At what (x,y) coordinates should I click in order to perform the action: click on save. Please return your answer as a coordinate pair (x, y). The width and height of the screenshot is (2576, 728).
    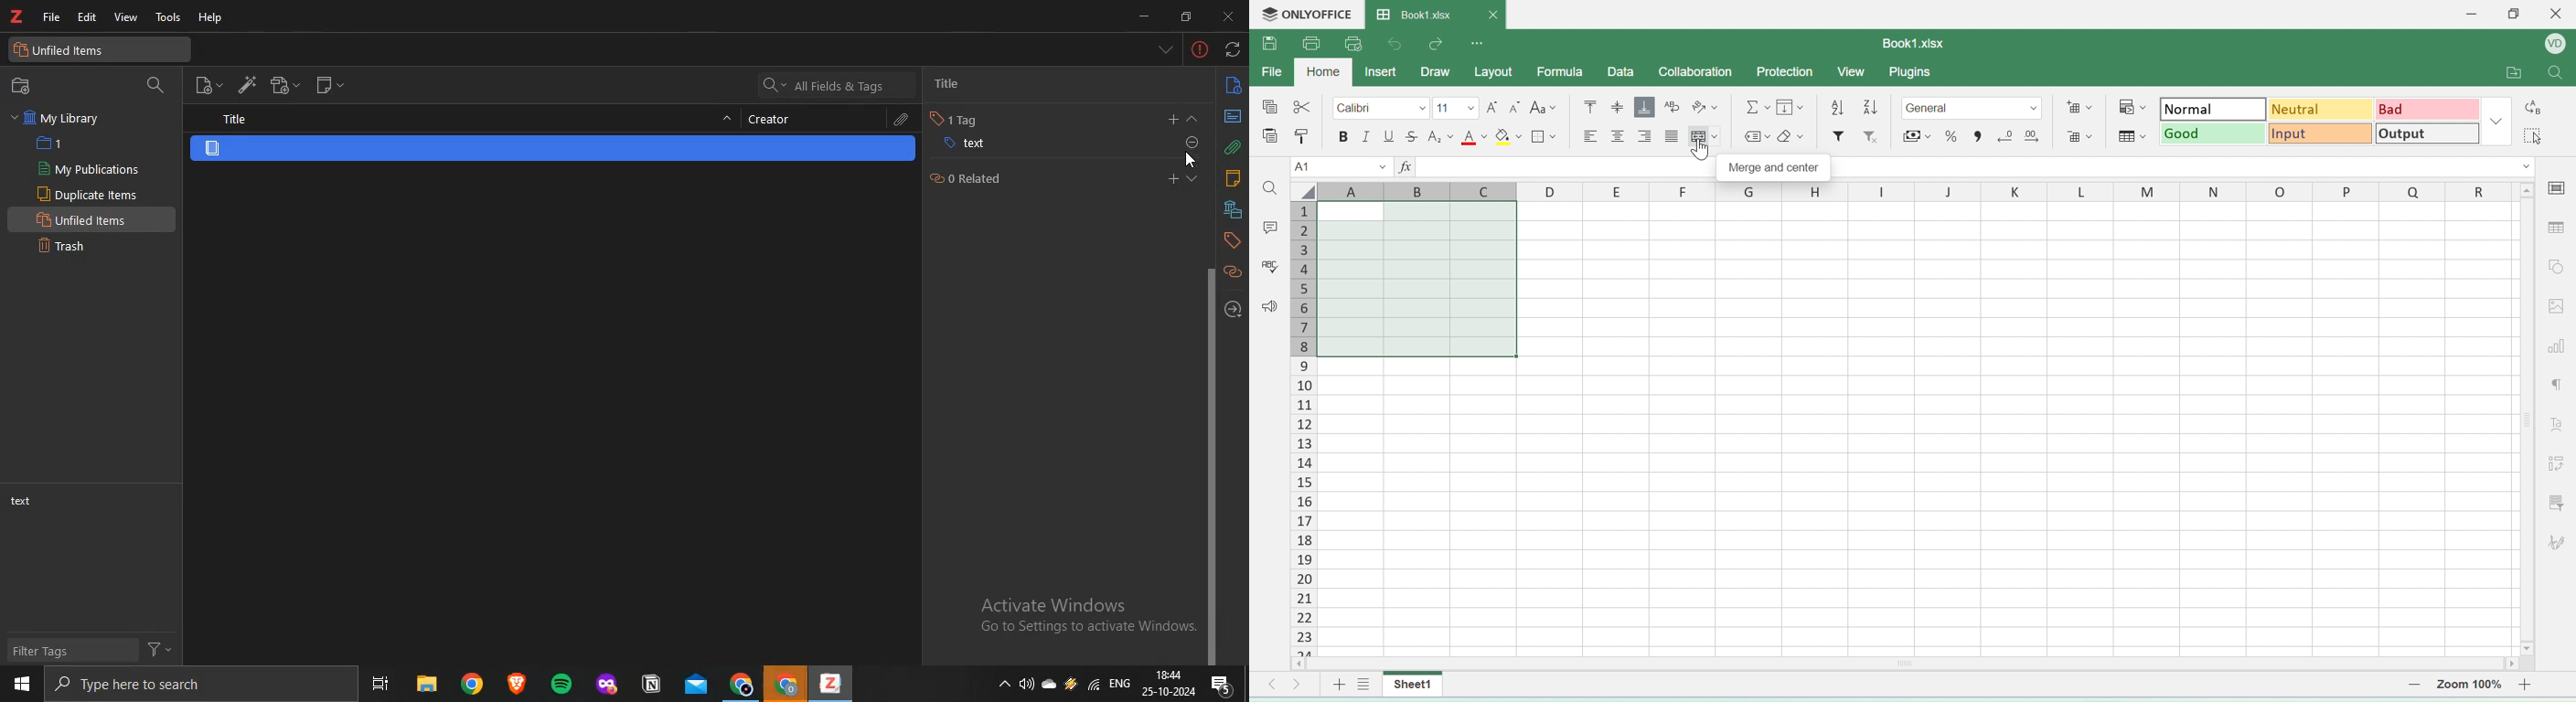
    Looking at the image, I should click on (1272, 44).